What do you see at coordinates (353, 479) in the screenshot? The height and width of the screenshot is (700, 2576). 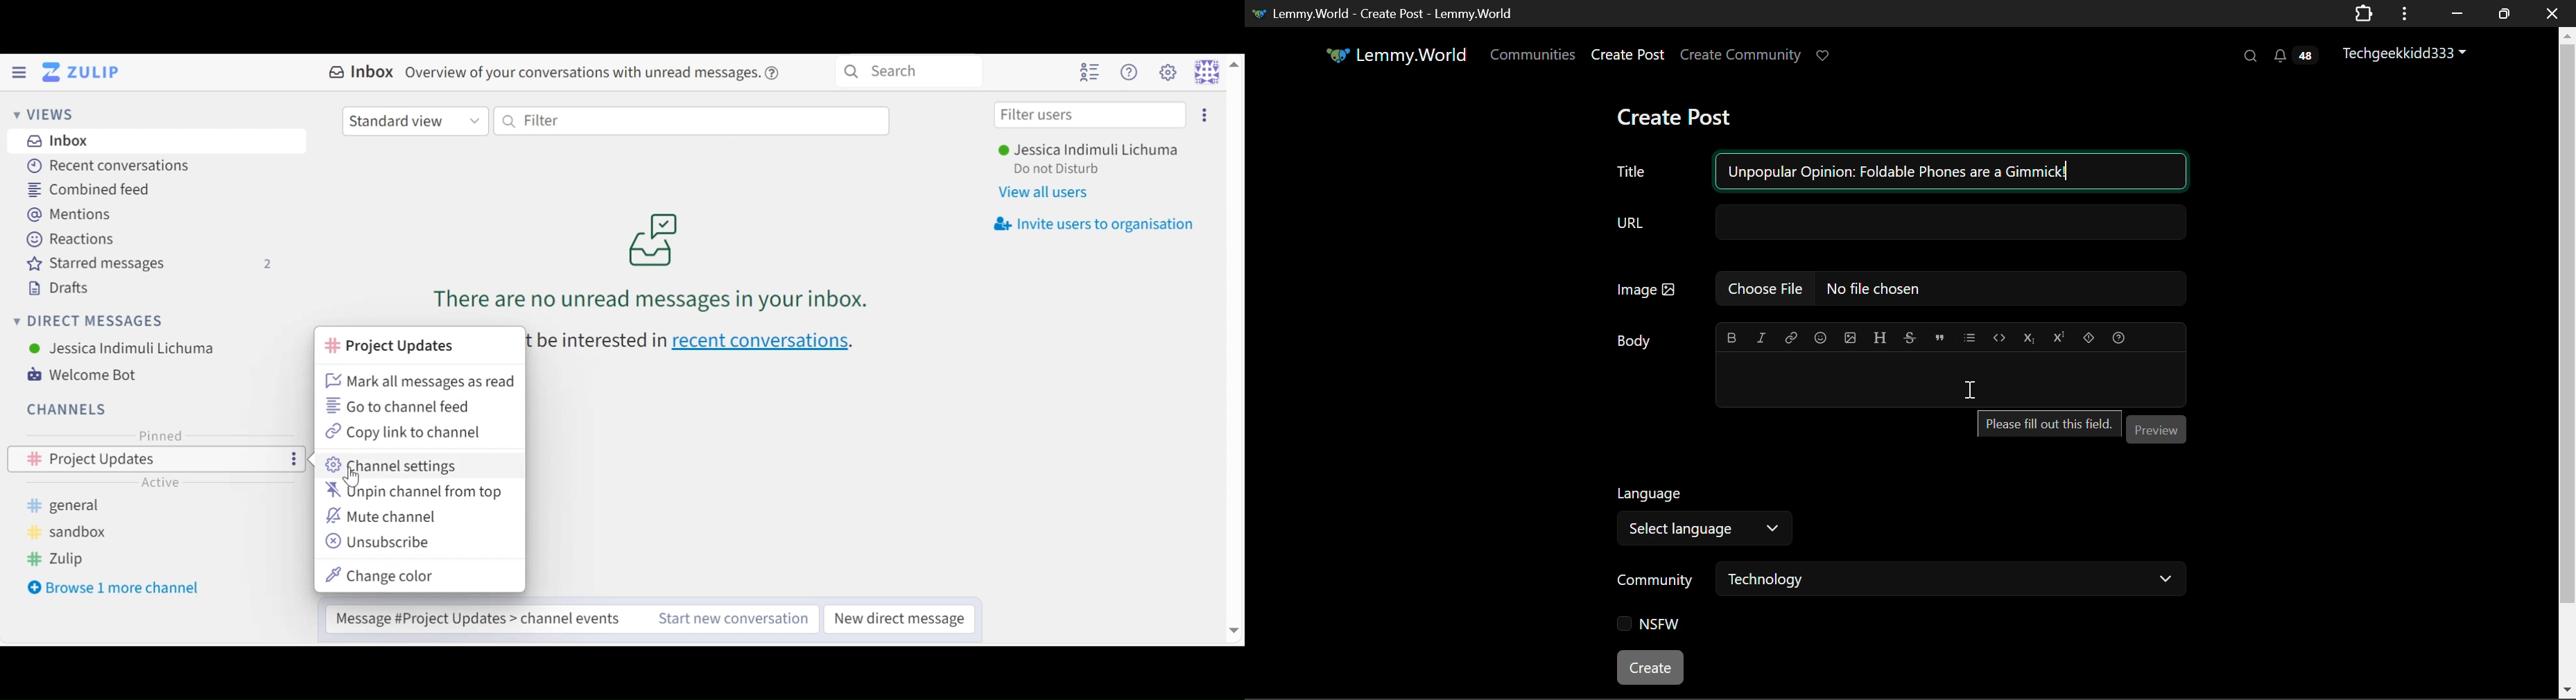 I see `Cursor` at bounding box center [353, 479].